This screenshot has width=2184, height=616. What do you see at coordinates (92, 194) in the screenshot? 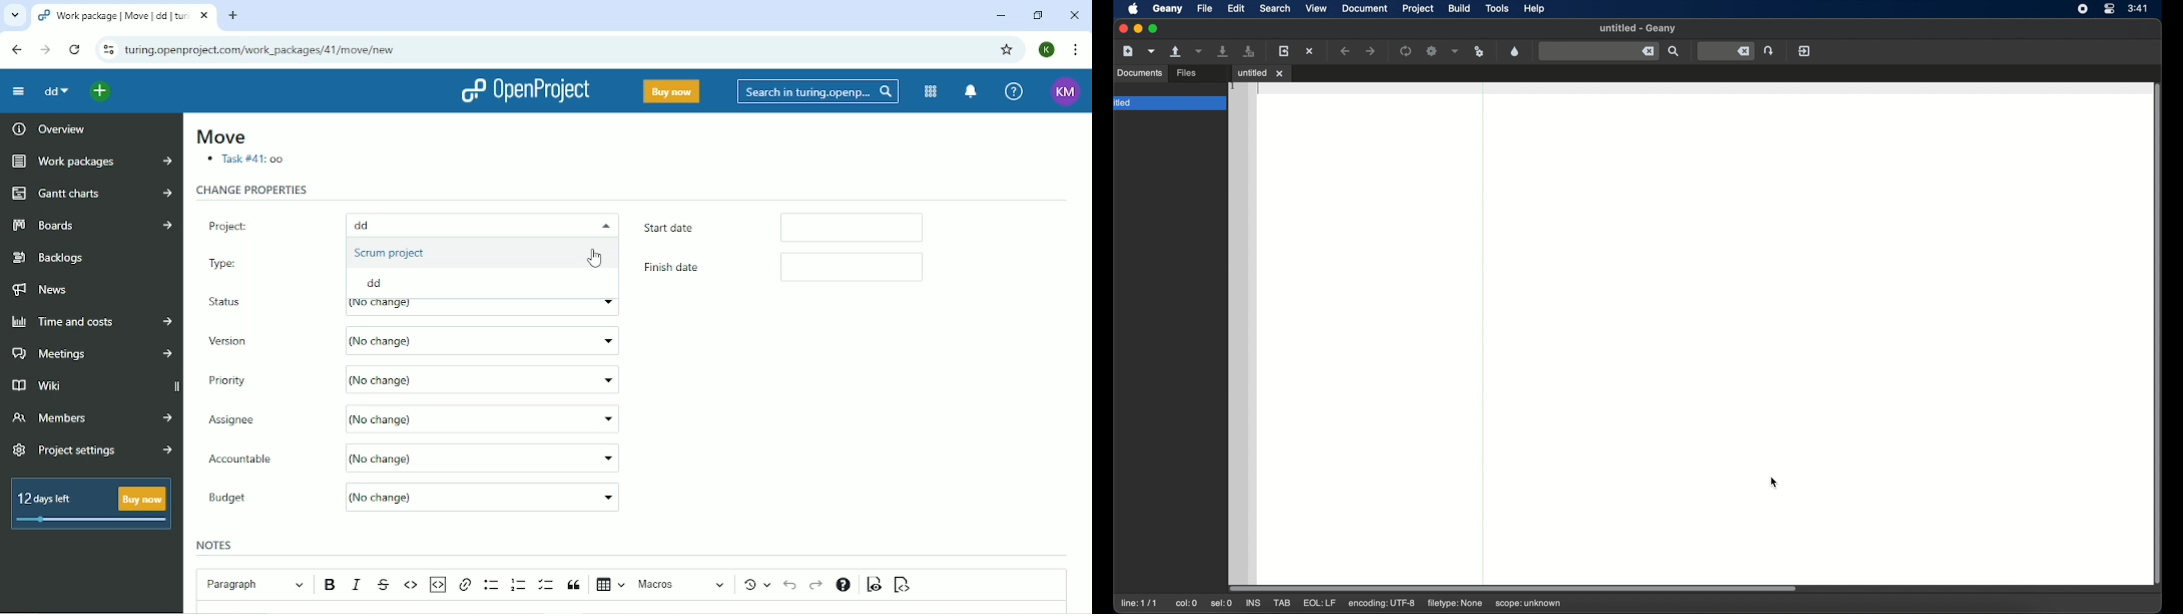
I see `Gantt charts` at bounding box center [92, 194].